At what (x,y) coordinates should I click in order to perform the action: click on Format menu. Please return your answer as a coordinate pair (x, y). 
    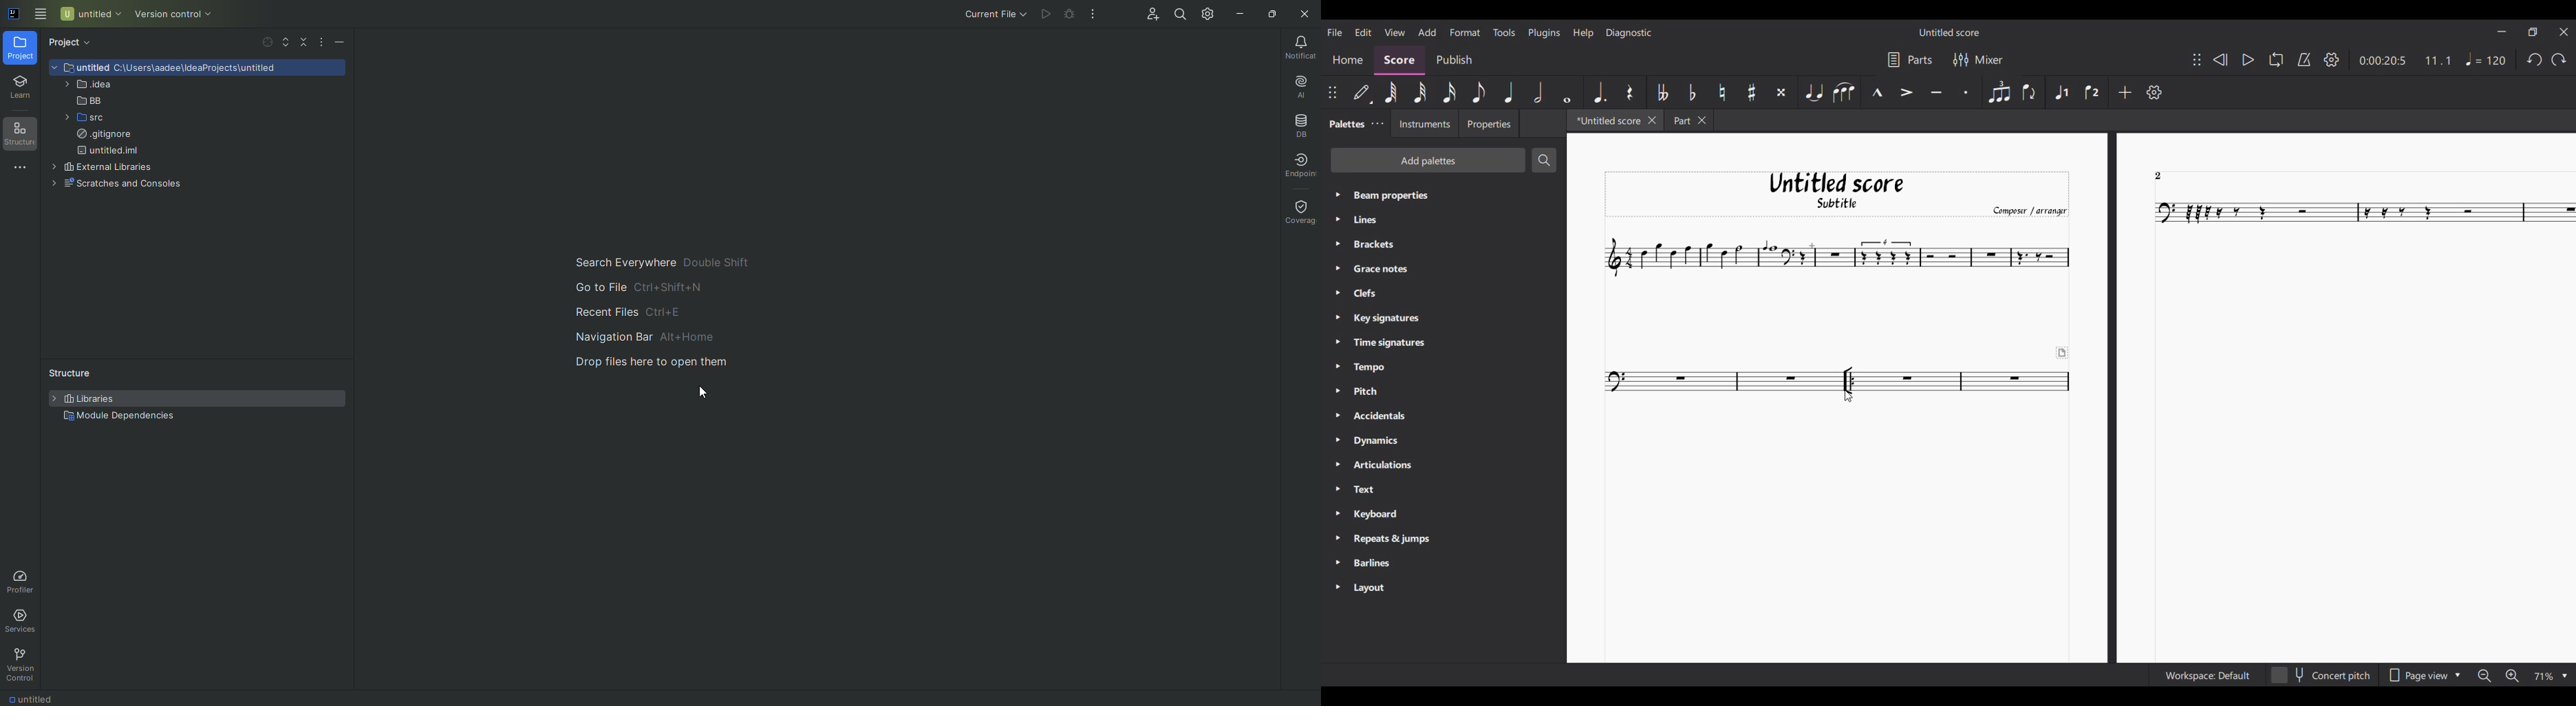
    Looking at the image, I should click on (1465, 33).